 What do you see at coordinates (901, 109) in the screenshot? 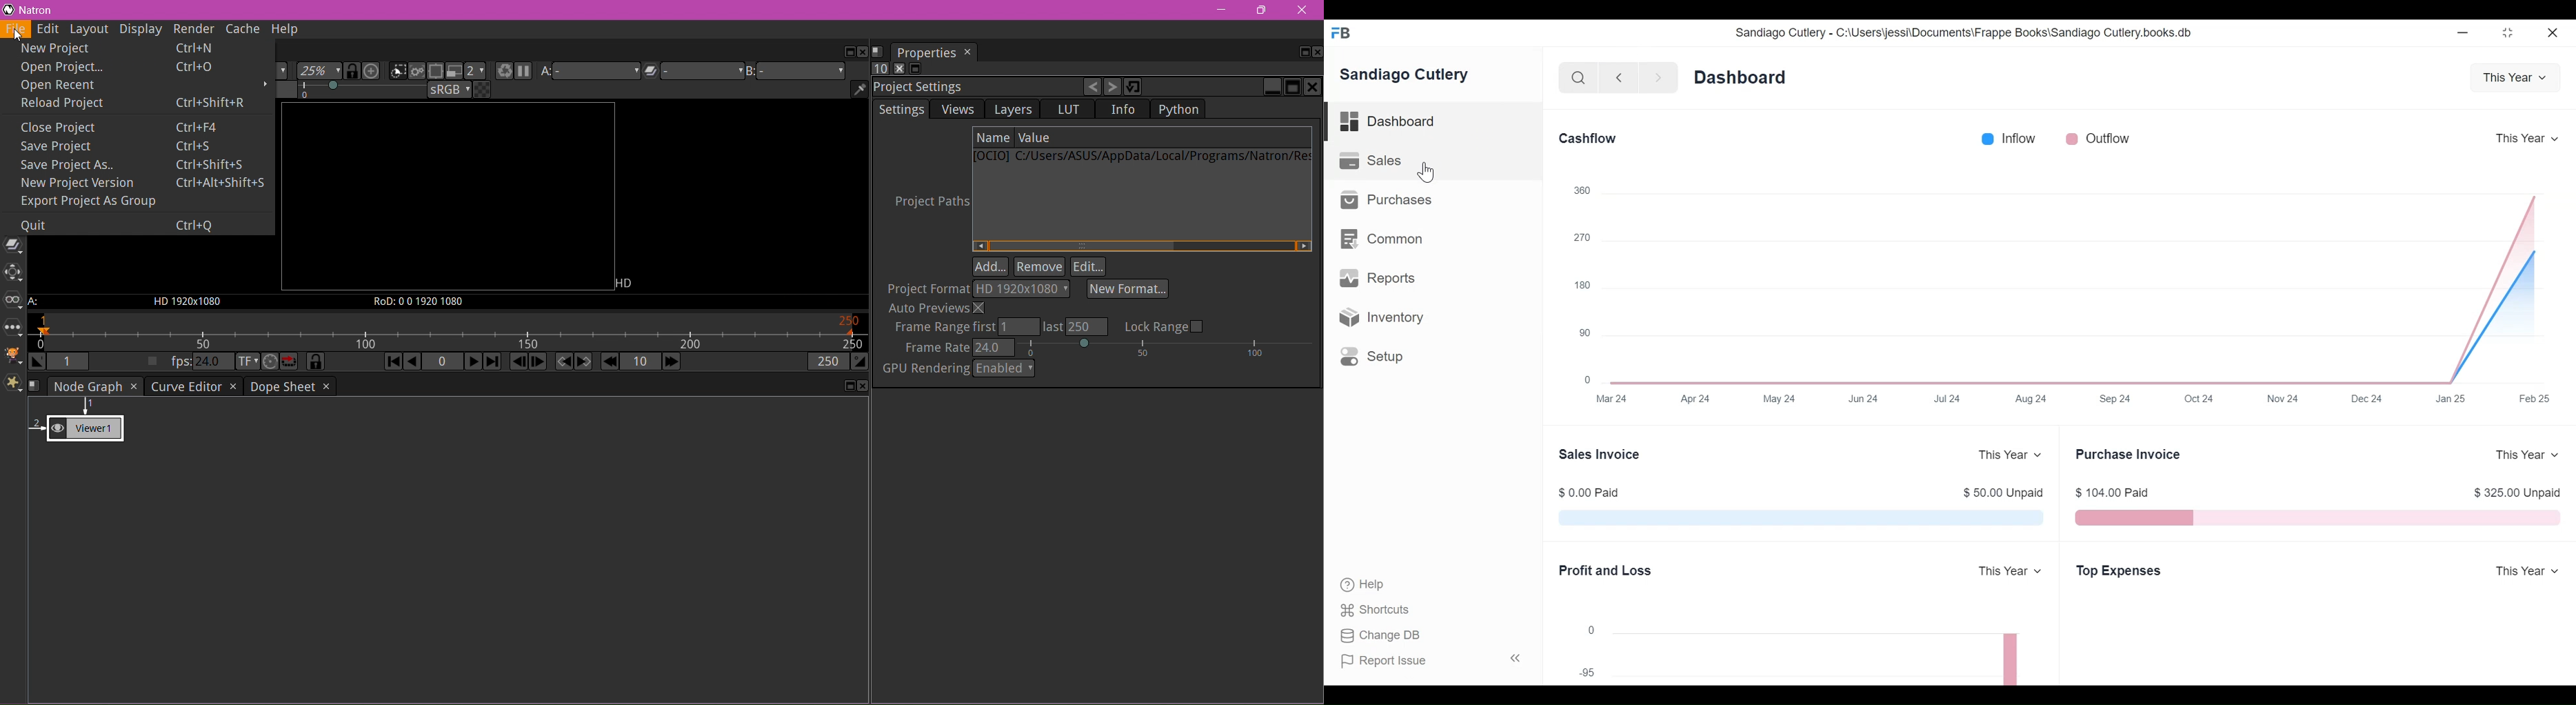
I see `Settings` at bounding box center [901, 109].